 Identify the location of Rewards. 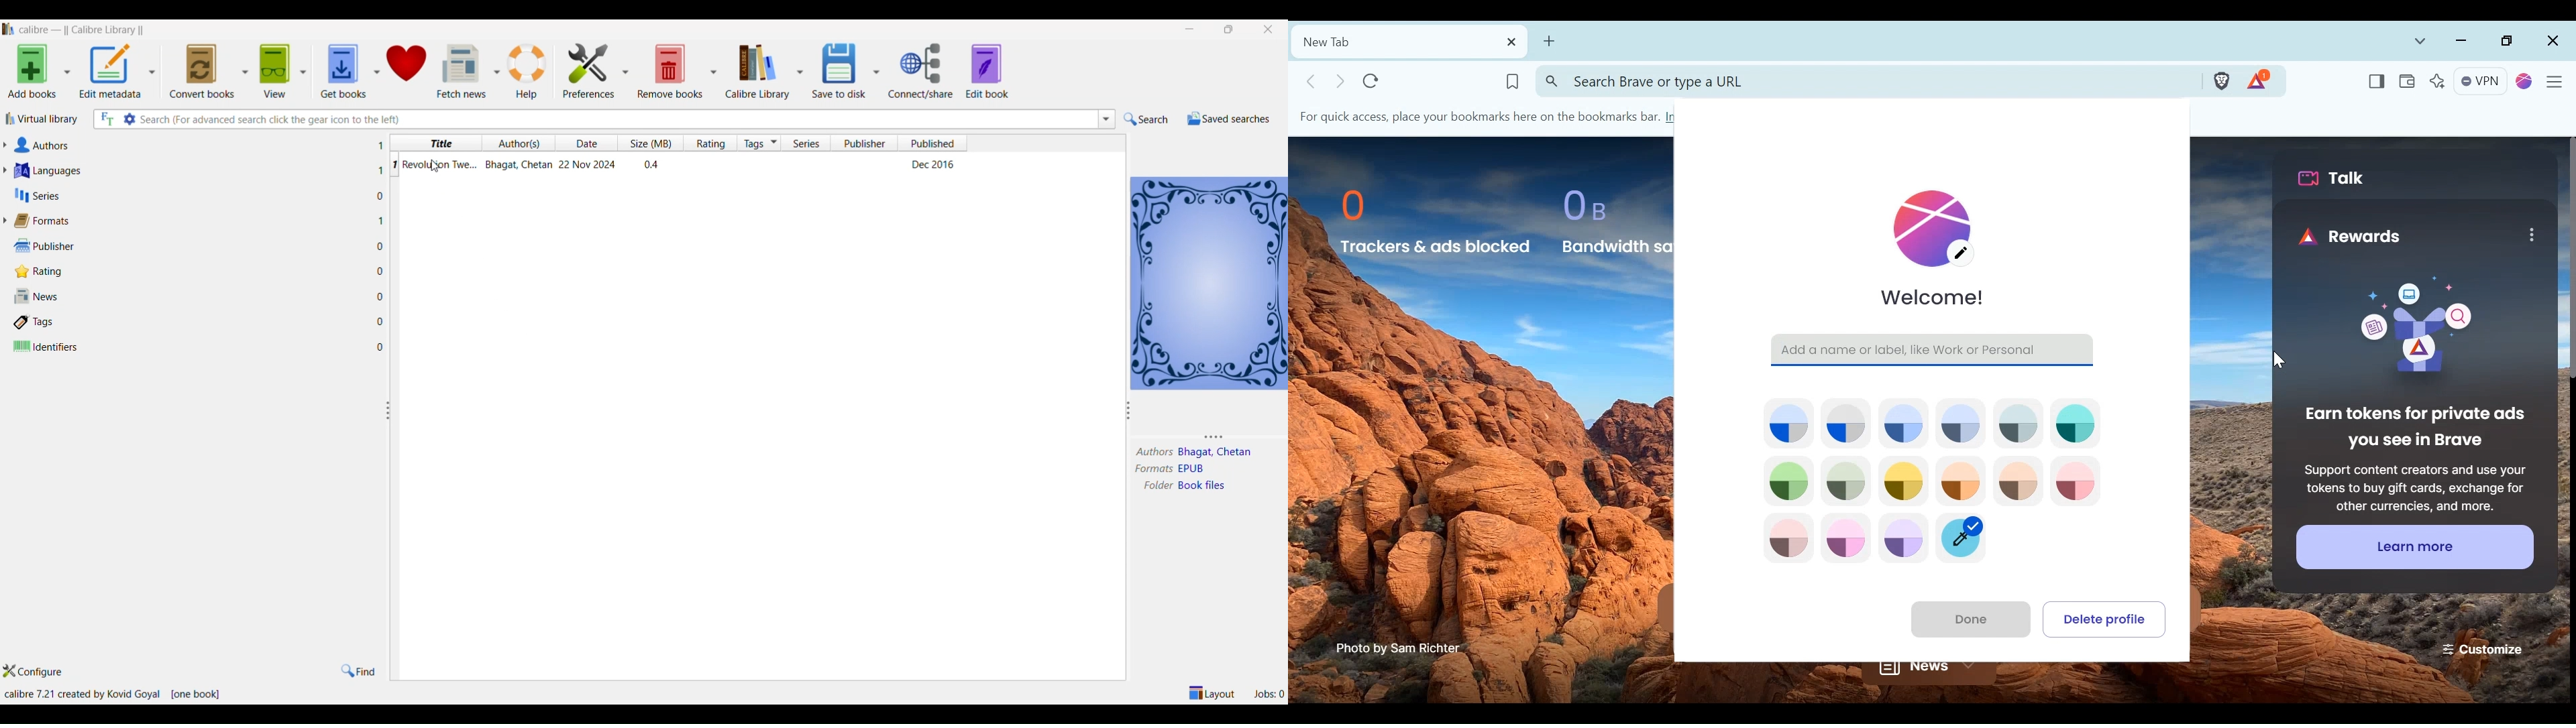
(2352, 237).